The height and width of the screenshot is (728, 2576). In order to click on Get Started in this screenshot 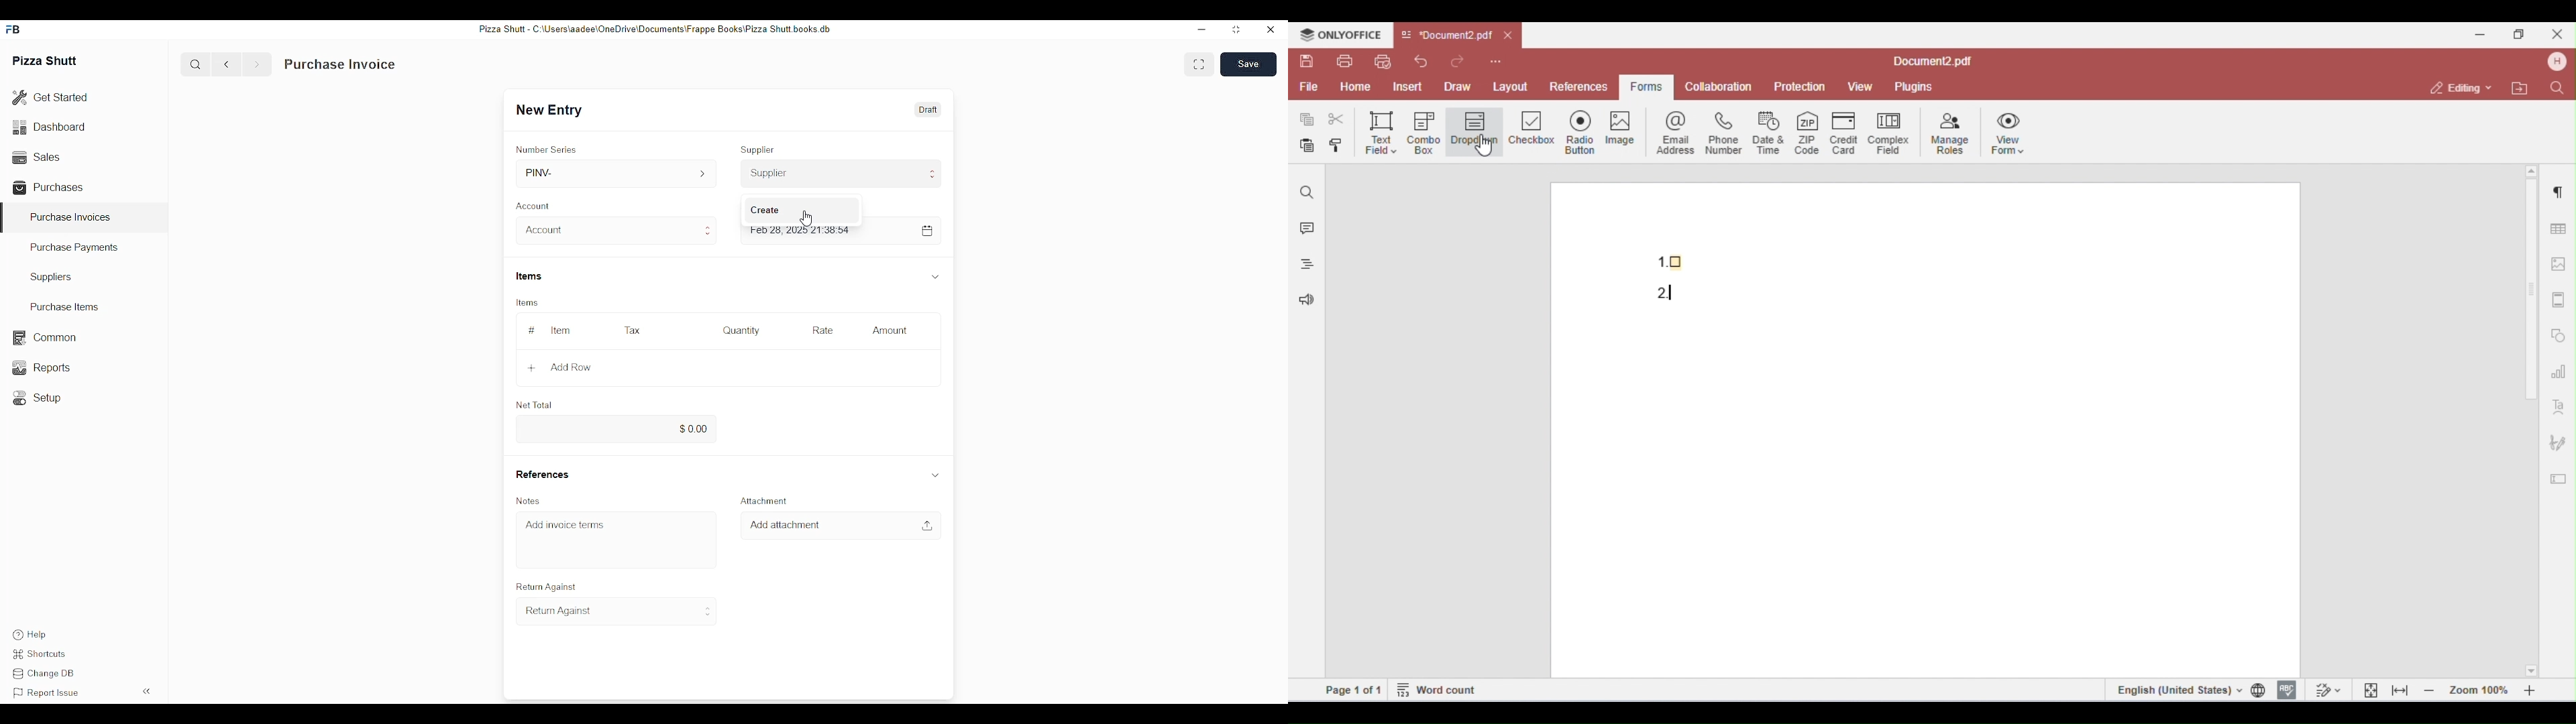, I will do `click(50, 99)`.